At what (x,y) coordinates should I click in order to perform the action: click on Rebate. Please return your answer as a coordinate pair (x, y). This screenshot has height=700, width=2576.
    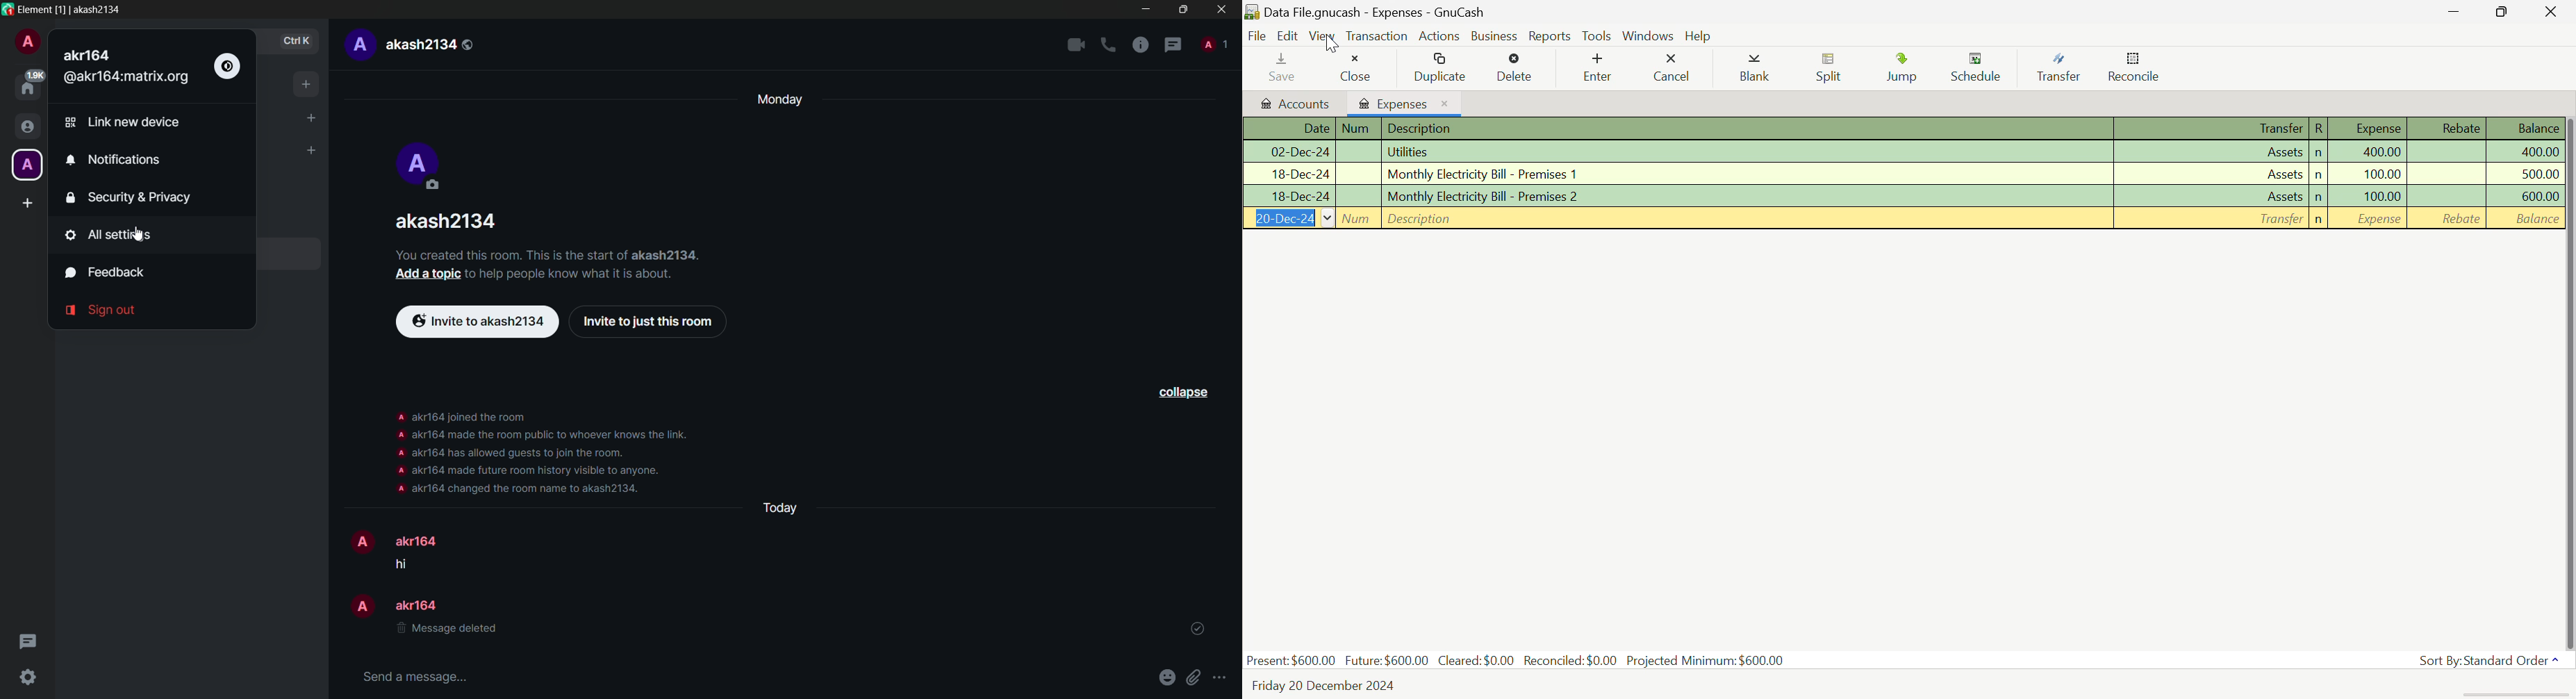
    Looking at the image, I should click on (2447, 196).